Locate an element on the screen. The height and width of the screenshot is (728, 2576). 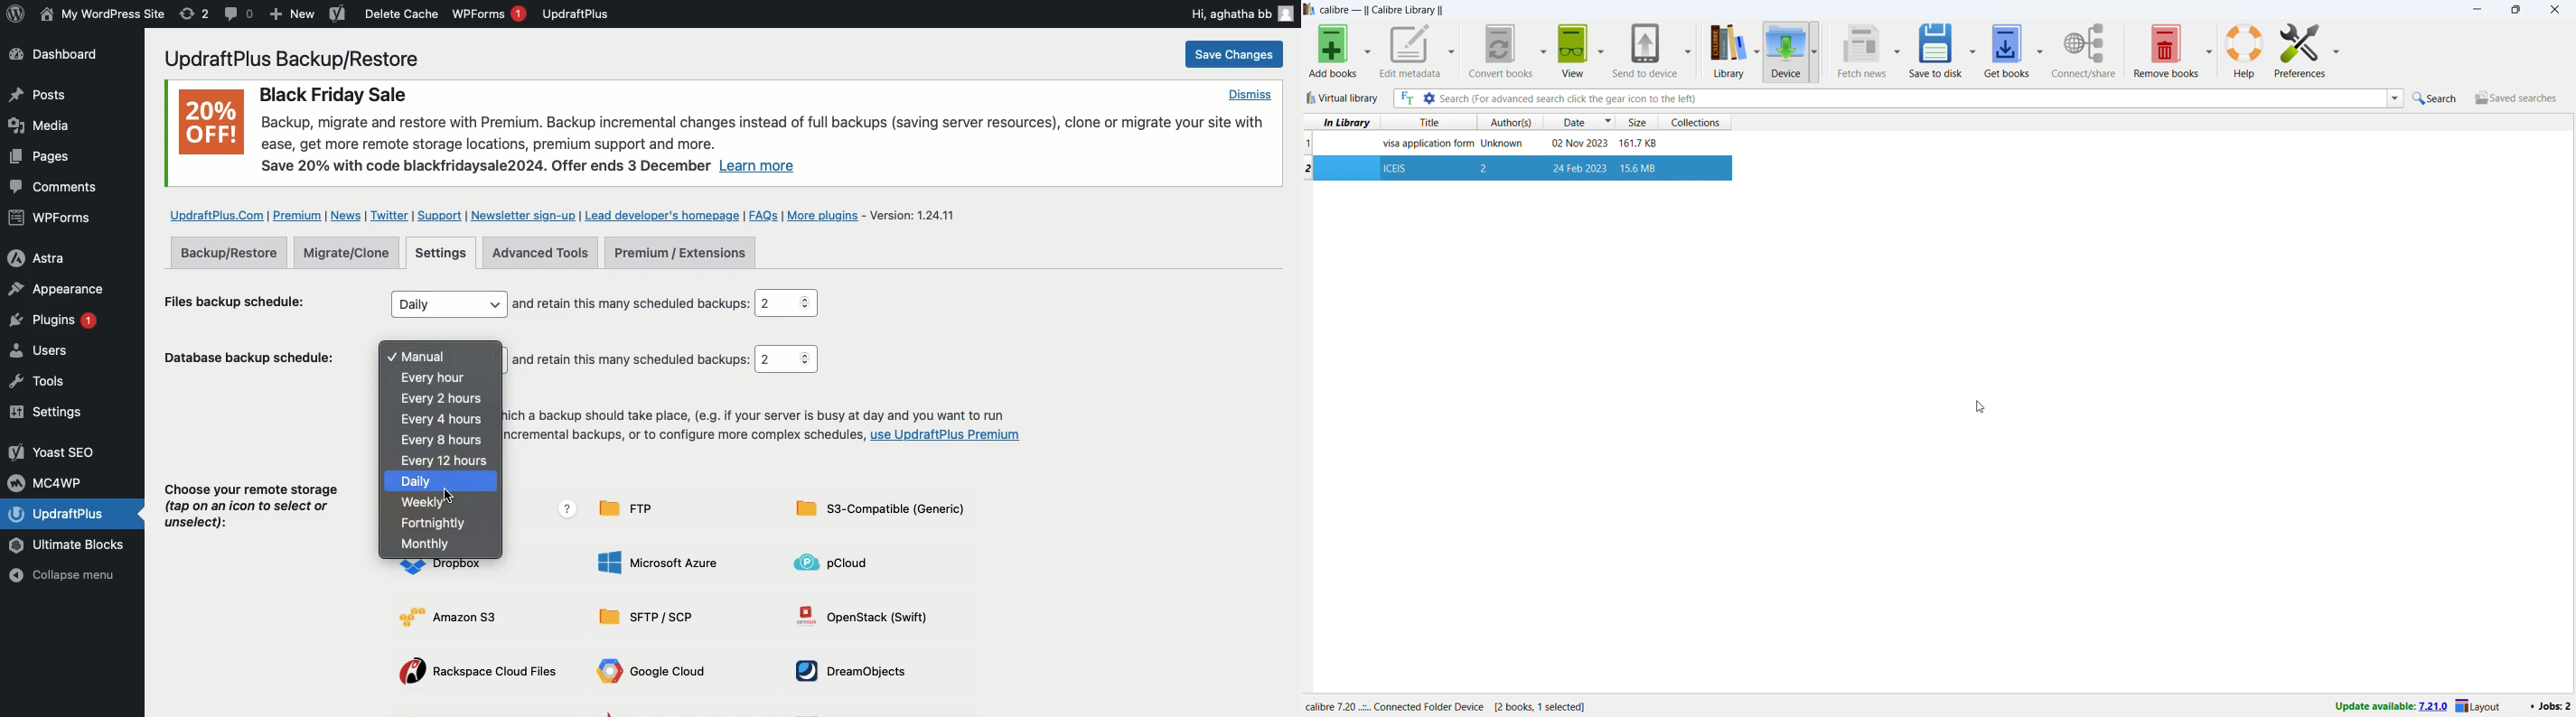
Daily is located at coordinates (447, 303).